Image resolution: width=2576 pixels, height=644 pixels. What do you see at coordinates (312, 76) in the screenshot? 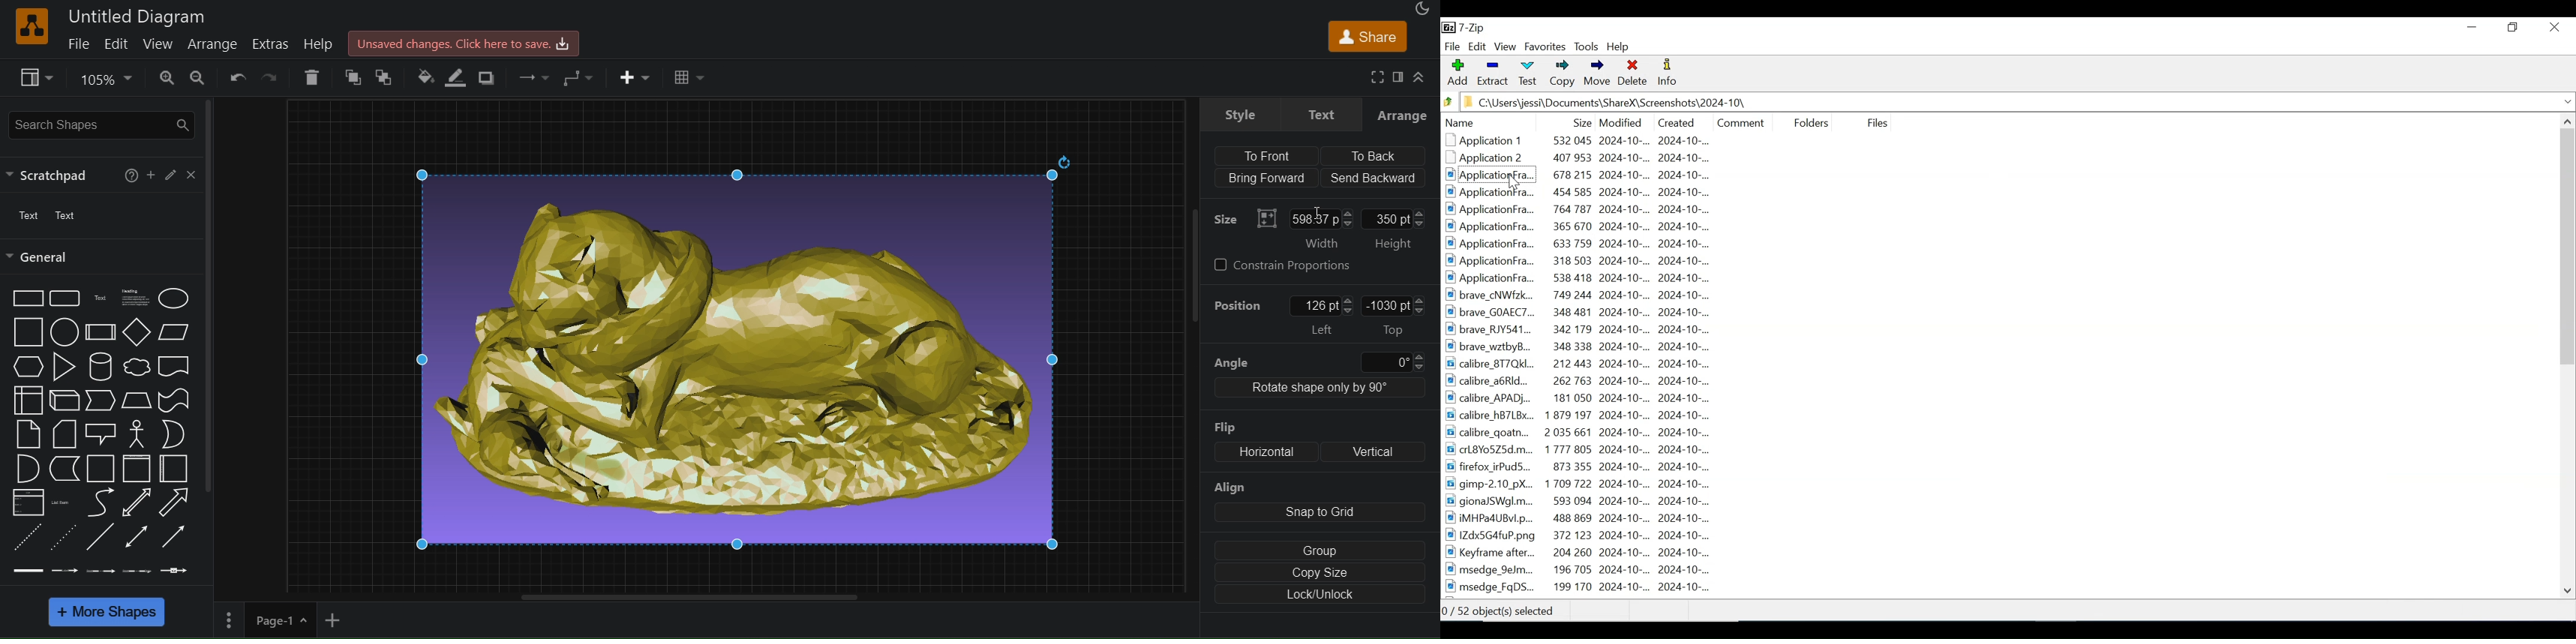
I see `delete` at bounding box center [312, 76].